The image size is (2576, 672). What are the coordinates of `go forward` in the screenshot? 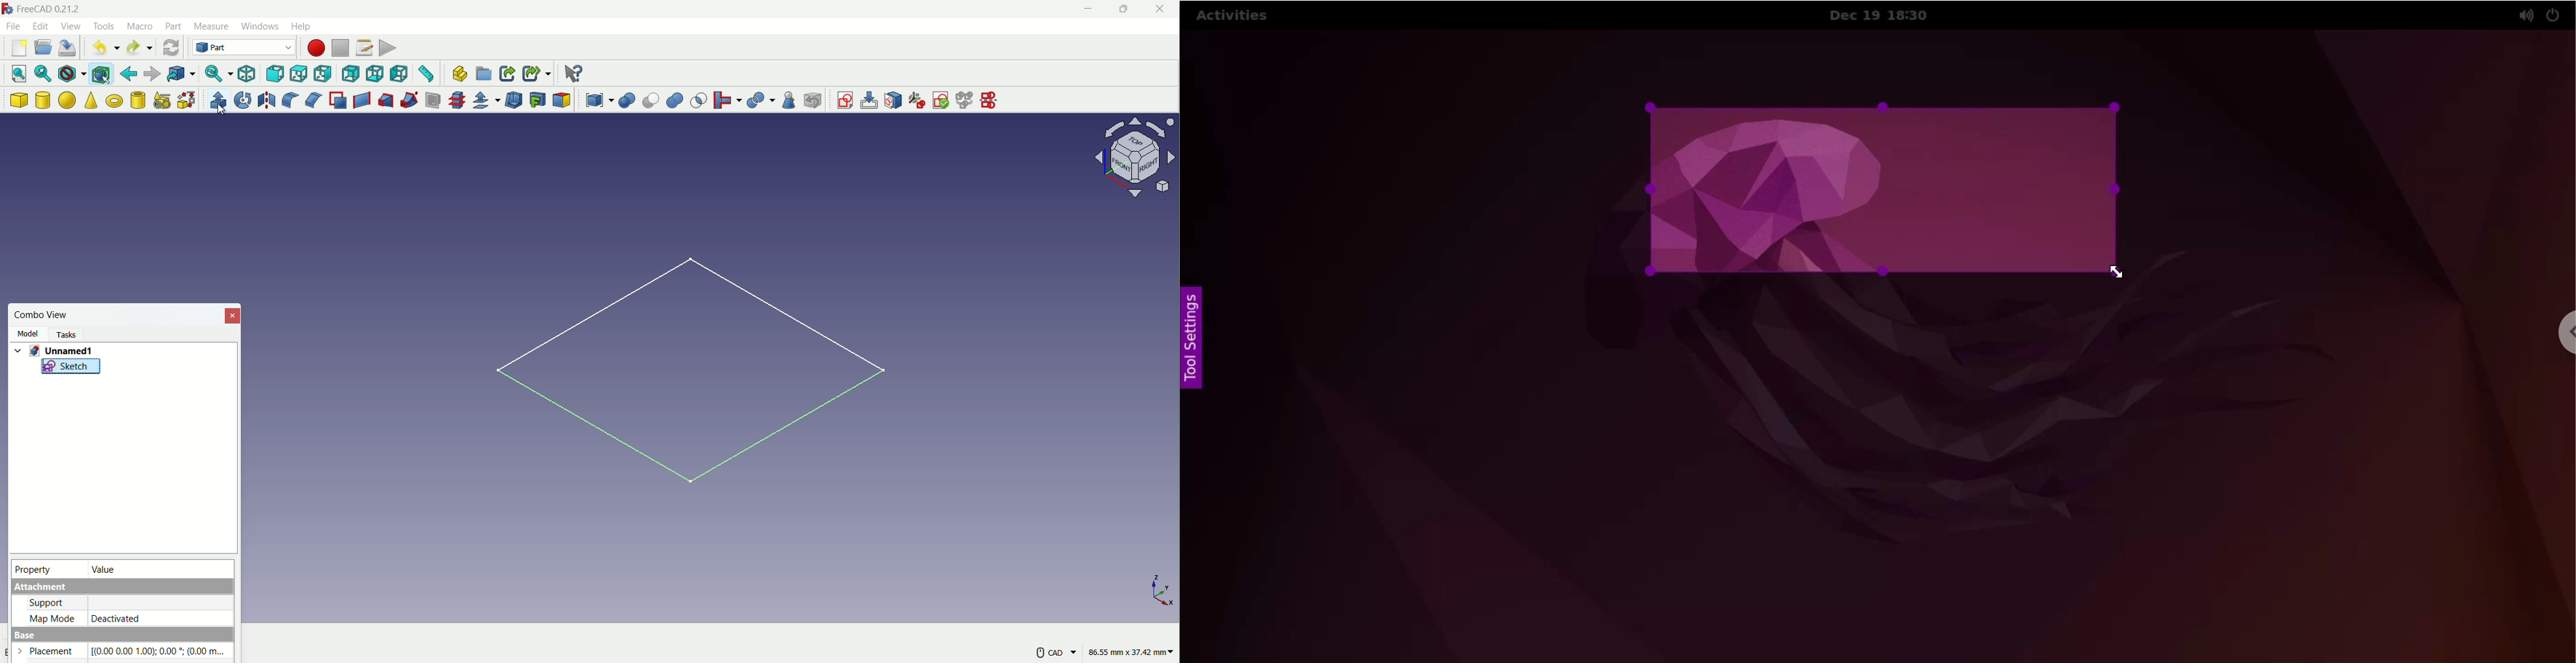 It's located at (152, 74).